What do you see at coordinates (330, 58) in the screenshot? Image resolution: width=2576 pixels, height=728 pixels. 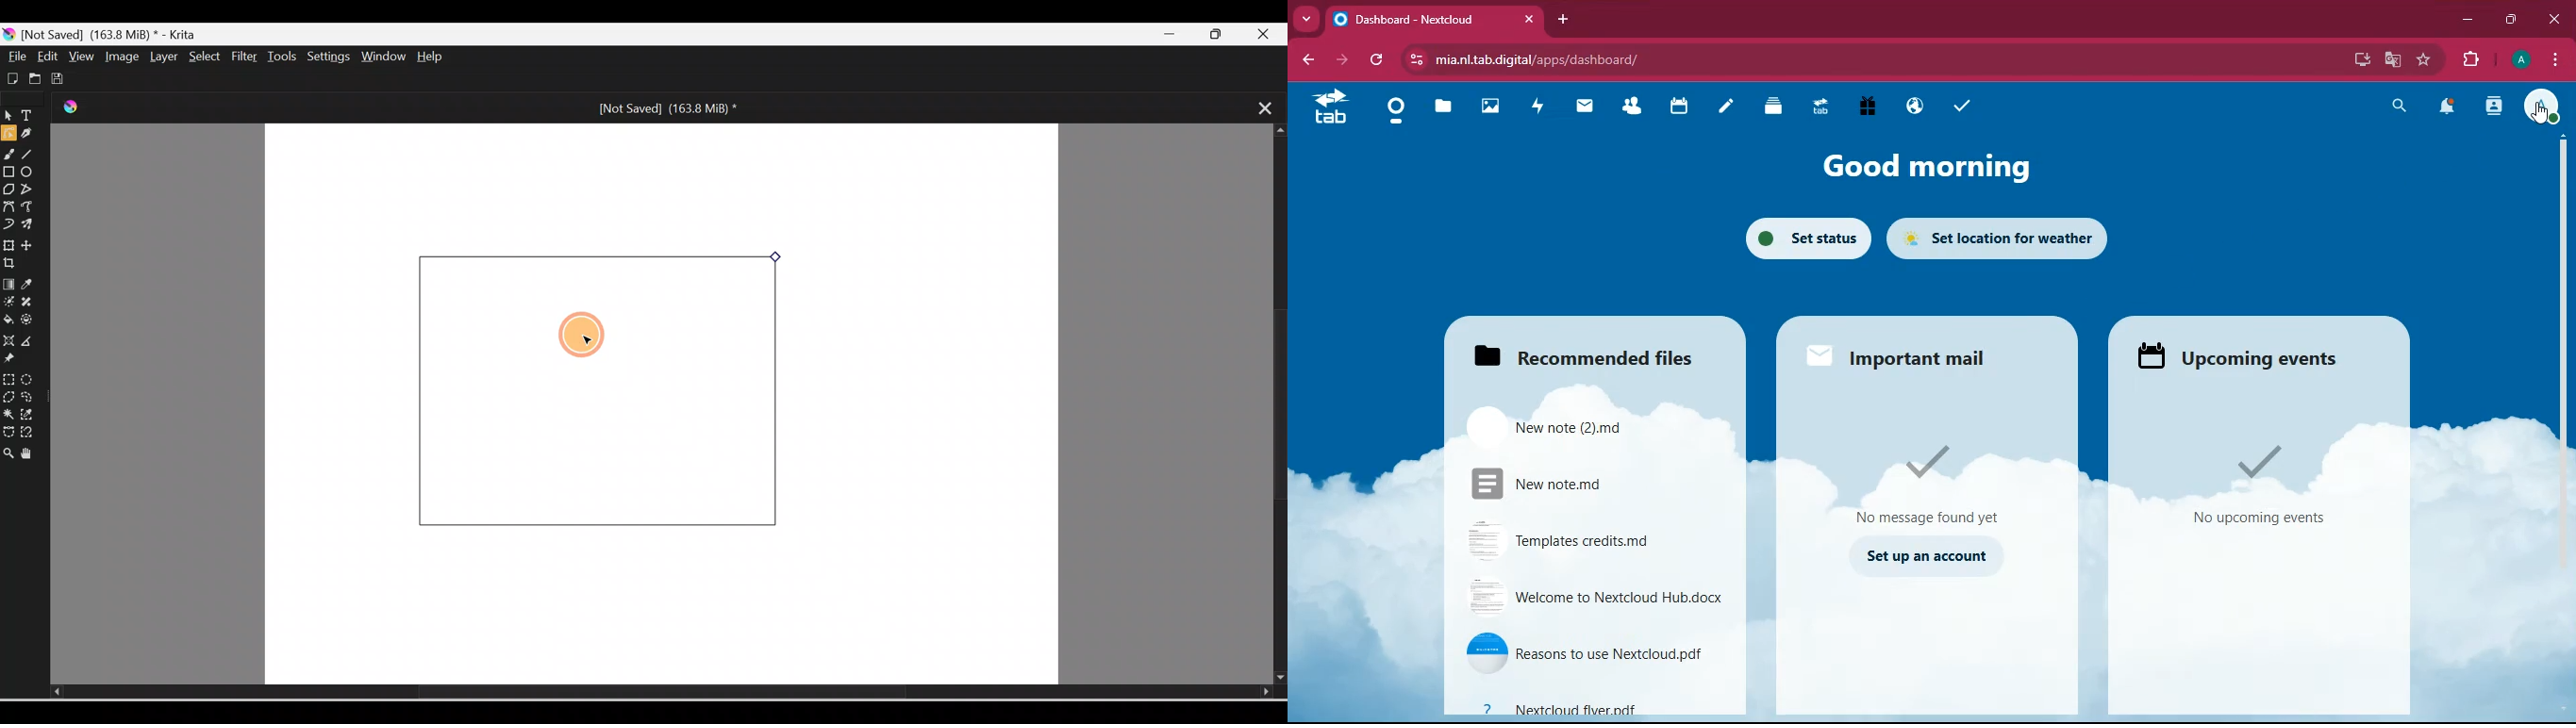 I see `Settings` at bounding box center [330, 58].